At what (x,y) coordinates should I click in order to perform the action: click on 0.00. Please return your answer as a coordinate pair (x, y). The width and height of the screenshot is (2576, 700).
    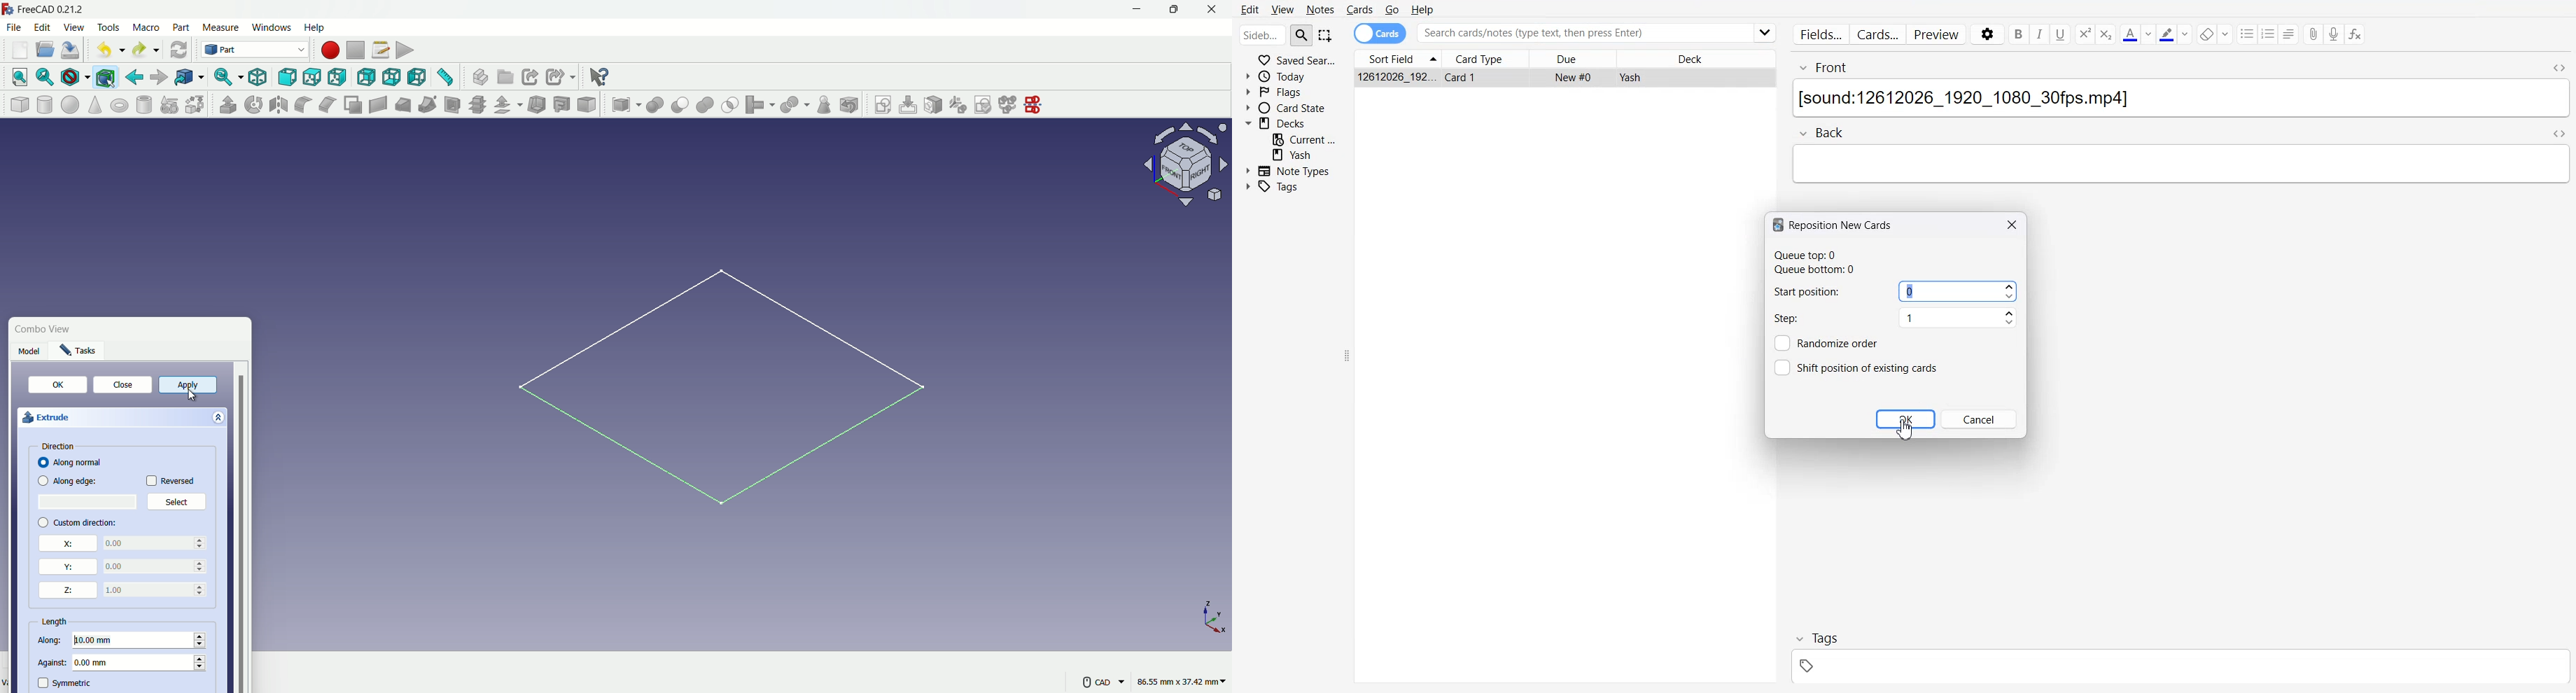
    Looking at the image, I should click on (157, 591).